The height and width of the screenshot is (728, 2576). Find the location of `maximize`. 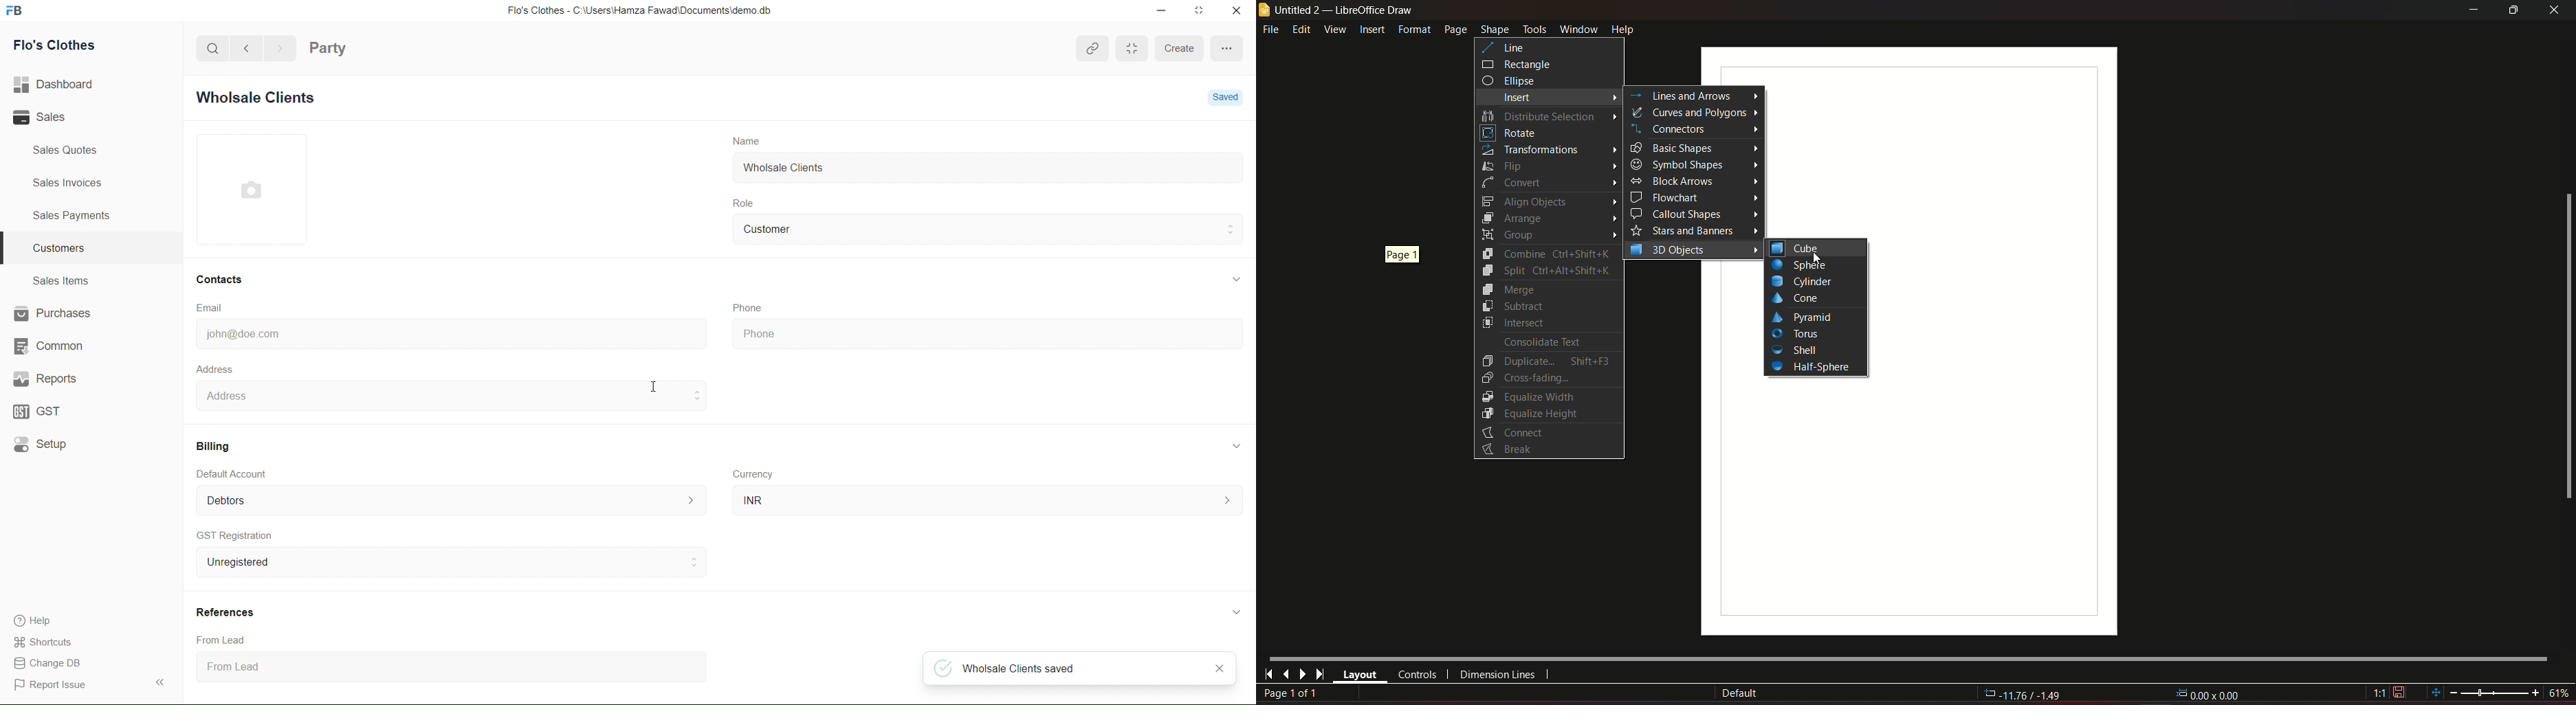

maximize is located at coordinates (1201, 12).